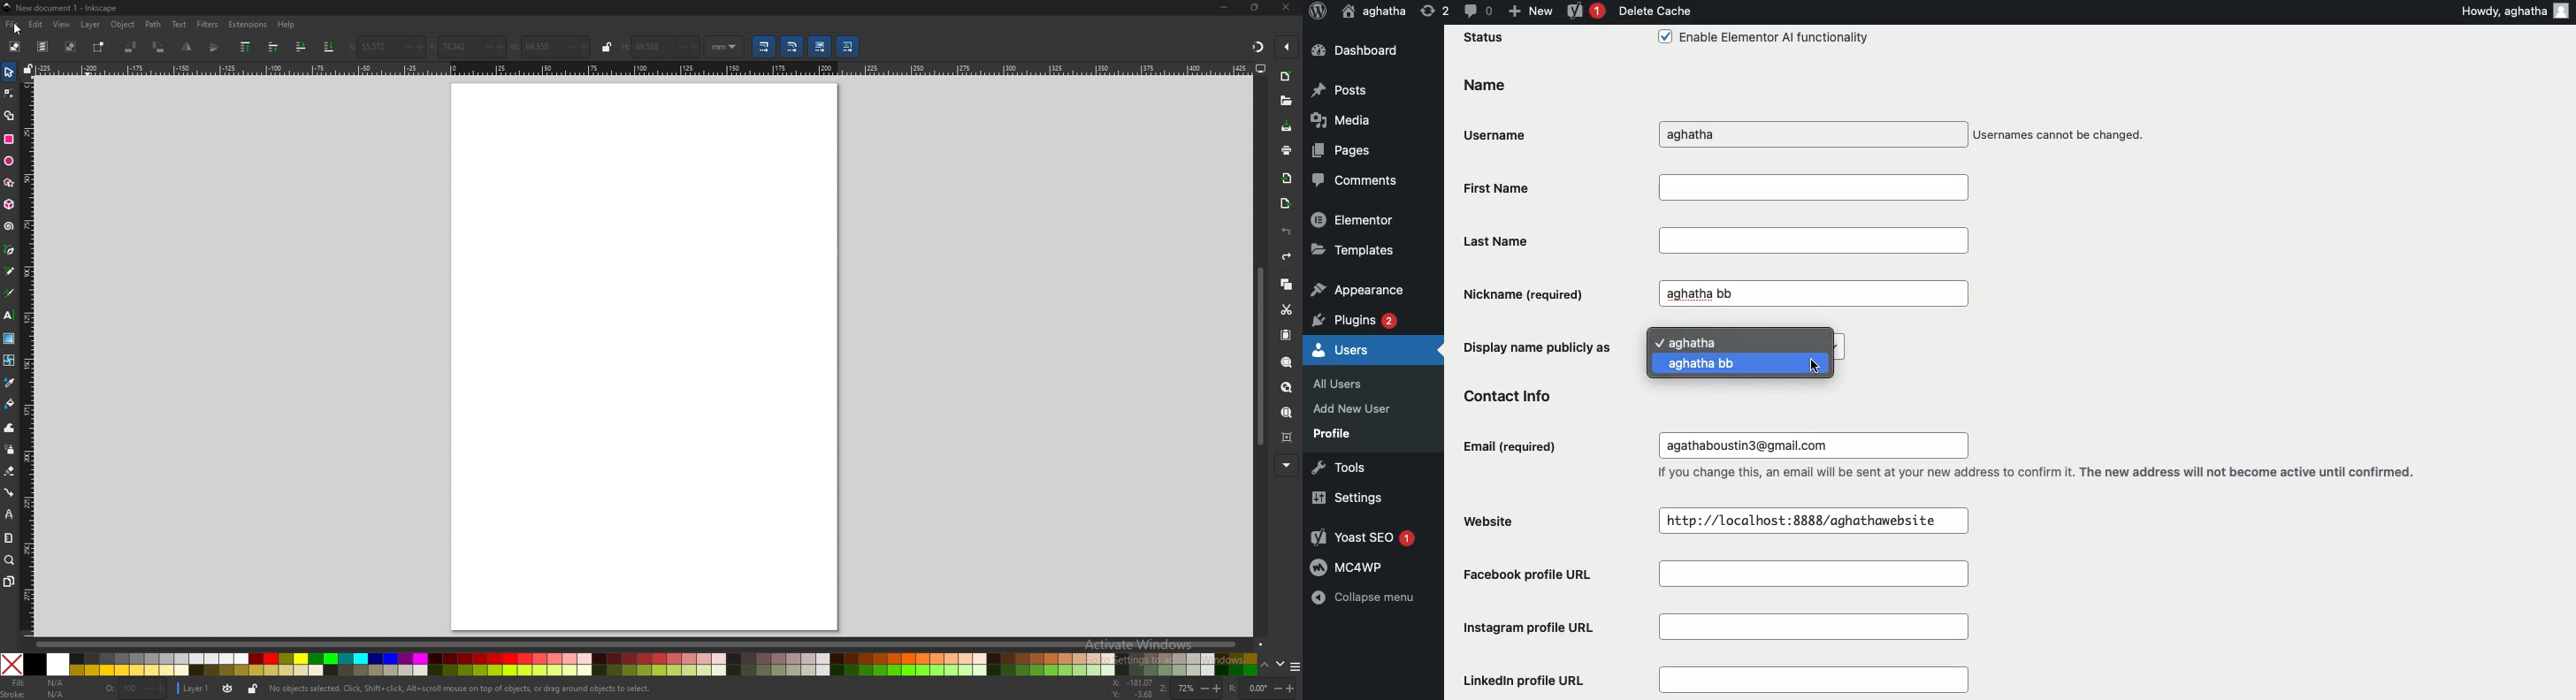  What do you see at coordinates (1287, 412) in the screenshot?
I see `zoom page` at bounding box center [1287, 412].